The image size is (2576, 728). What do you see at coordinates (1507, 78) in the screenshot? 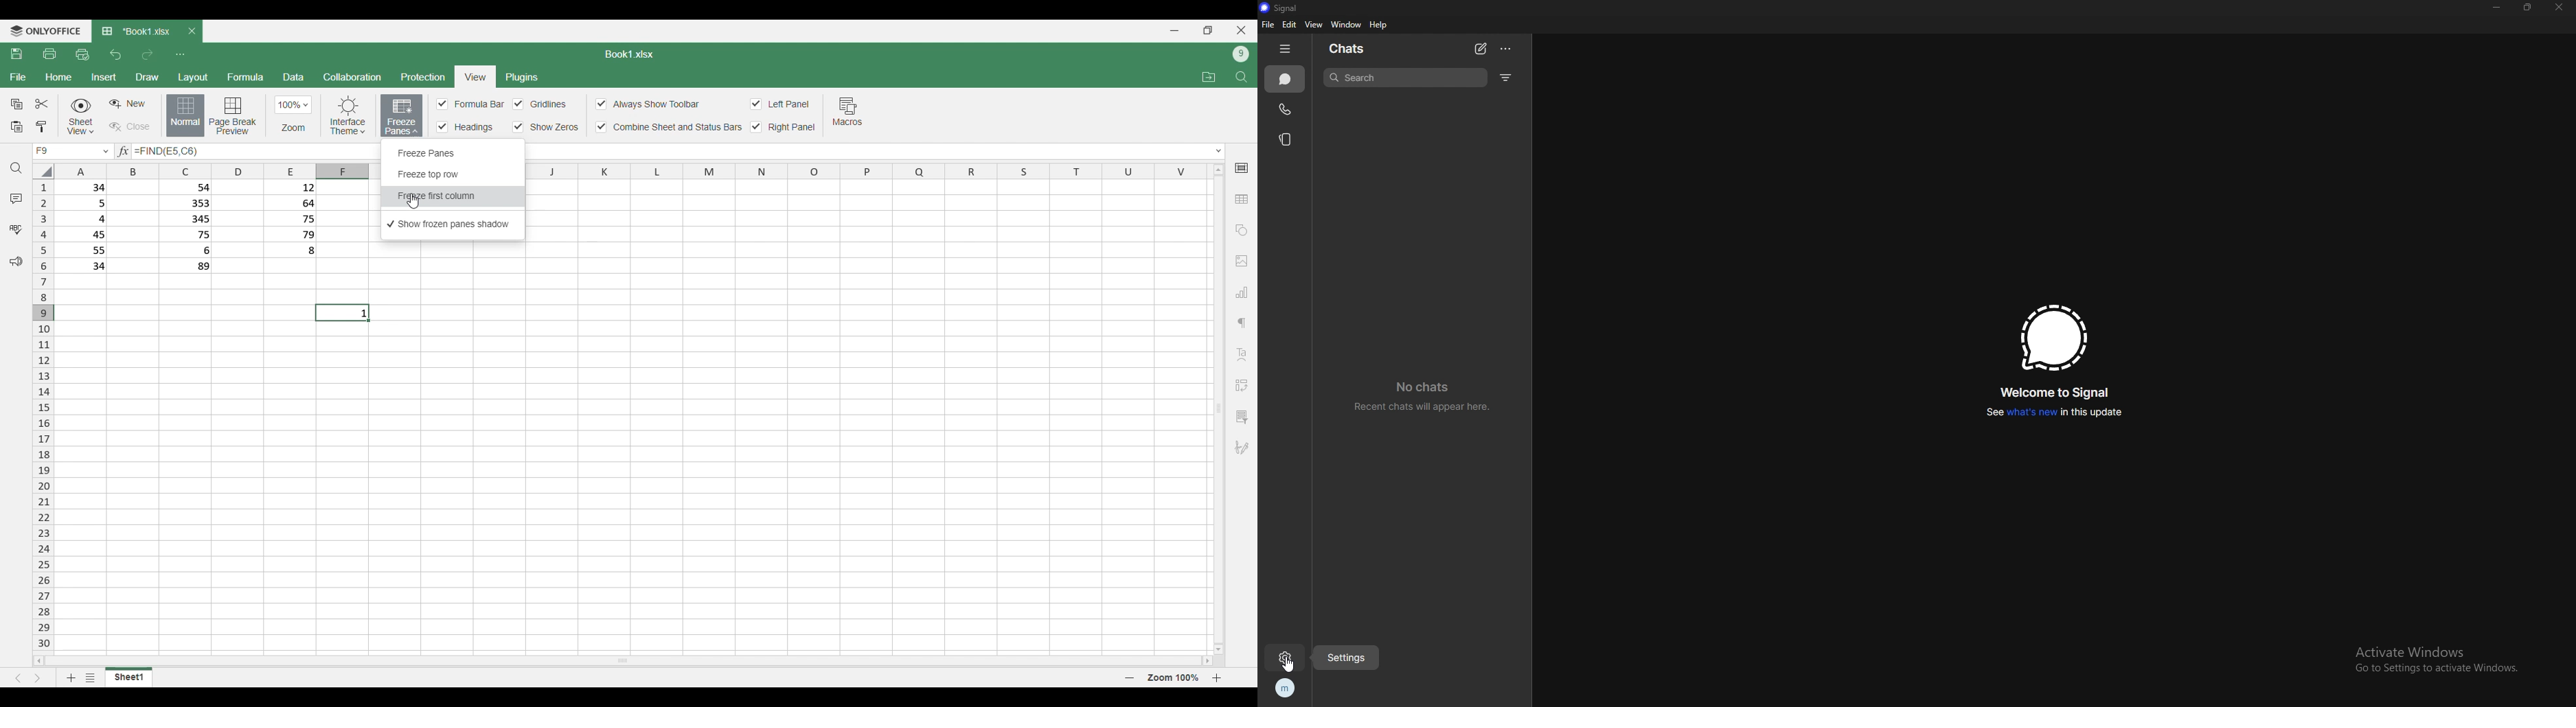
I see `filter` at bounding box center [1507, 78].